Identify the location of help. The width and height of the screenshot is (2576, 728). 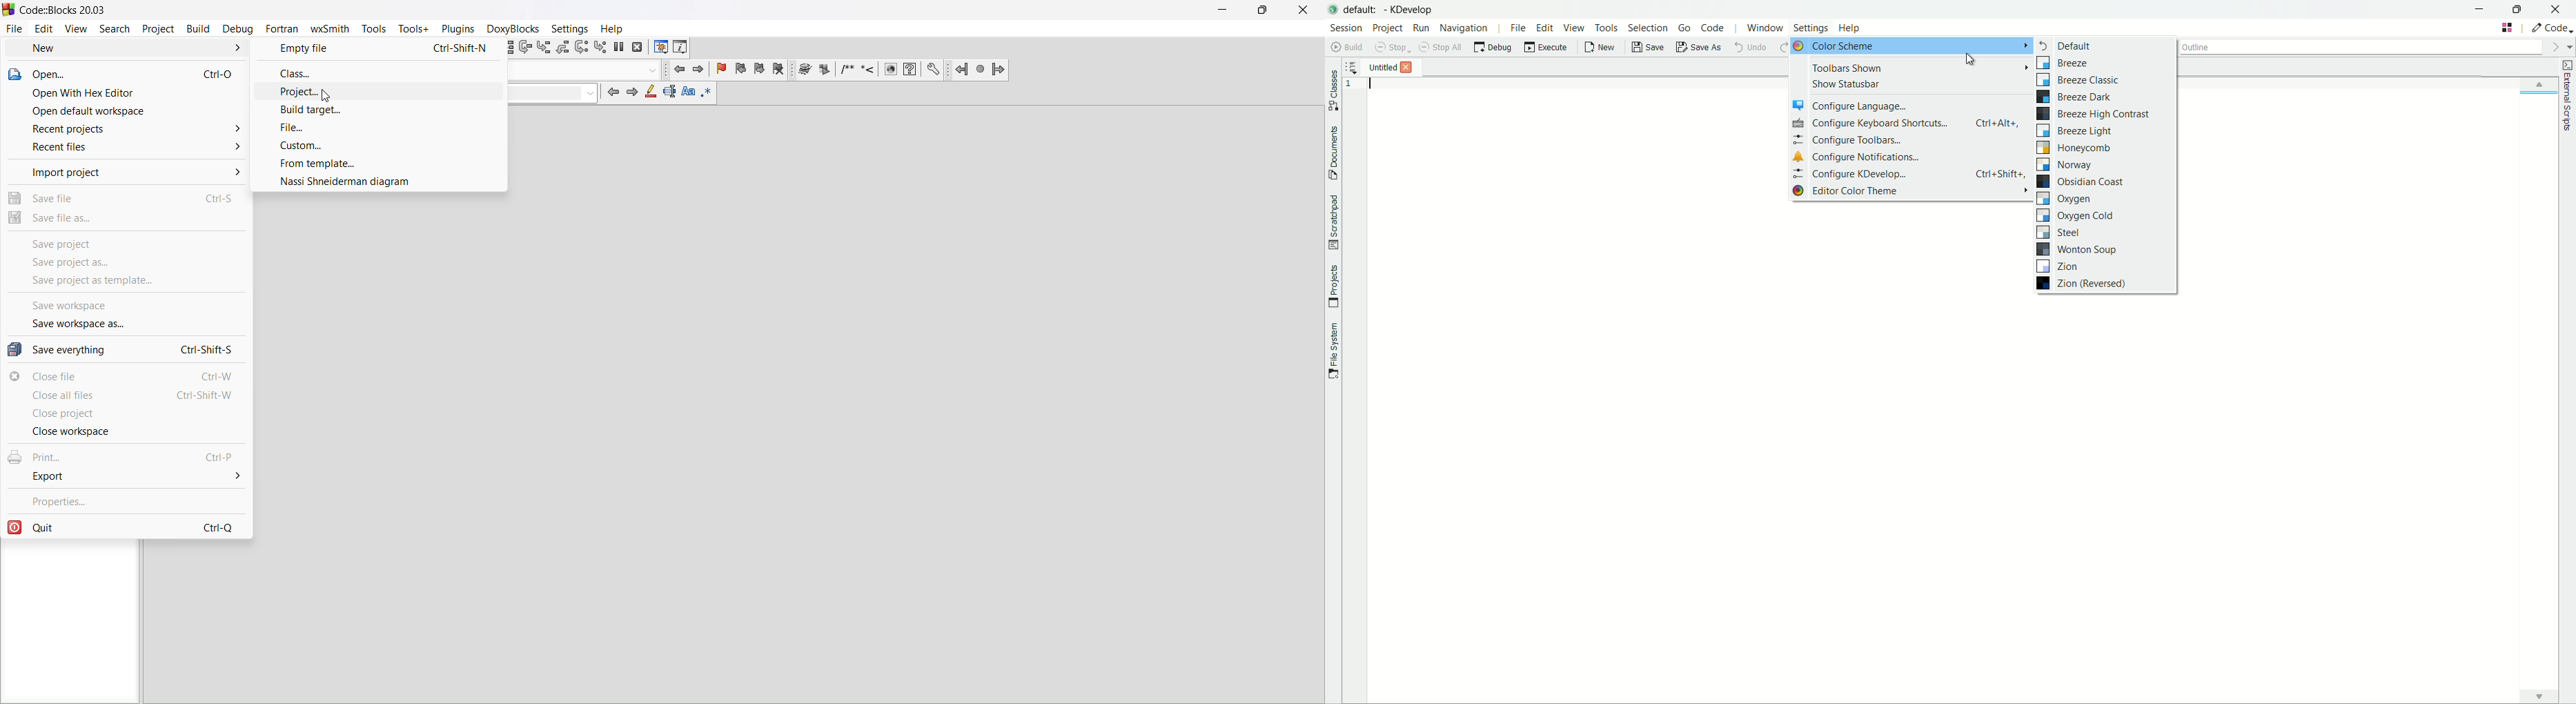
(616, 29).